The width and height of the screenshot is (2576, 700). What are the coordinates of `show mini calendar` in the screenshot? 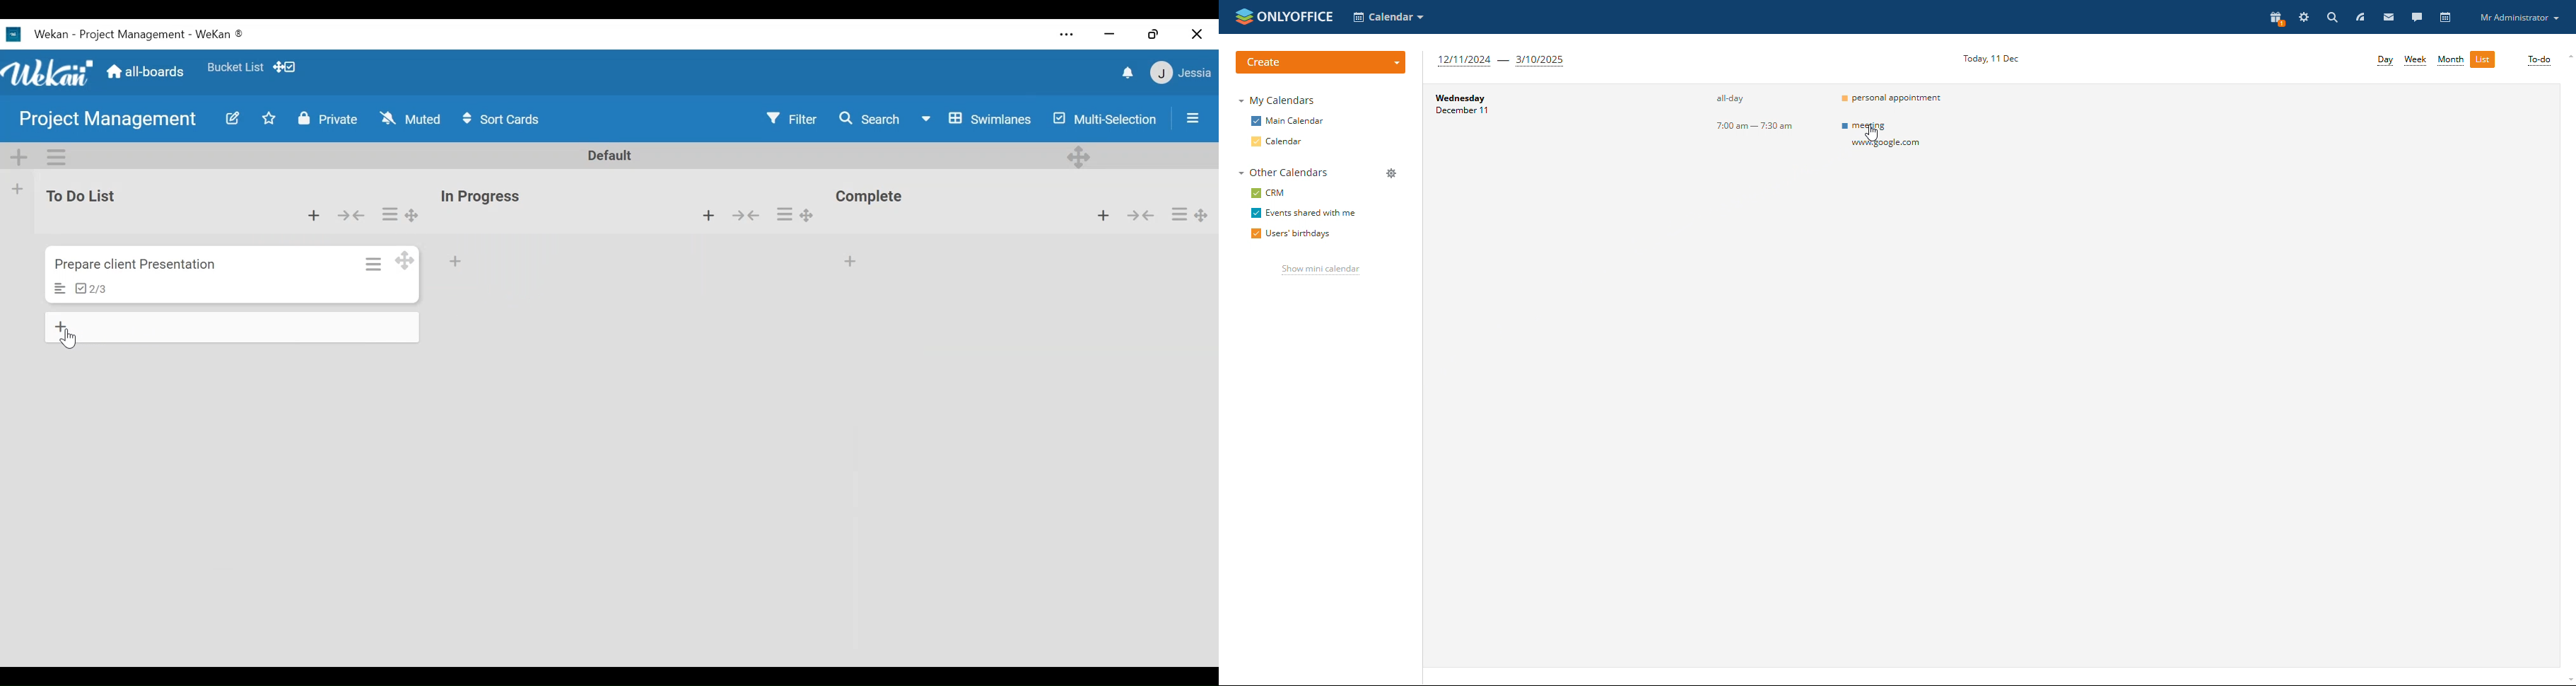 It's located at (1322, 270).